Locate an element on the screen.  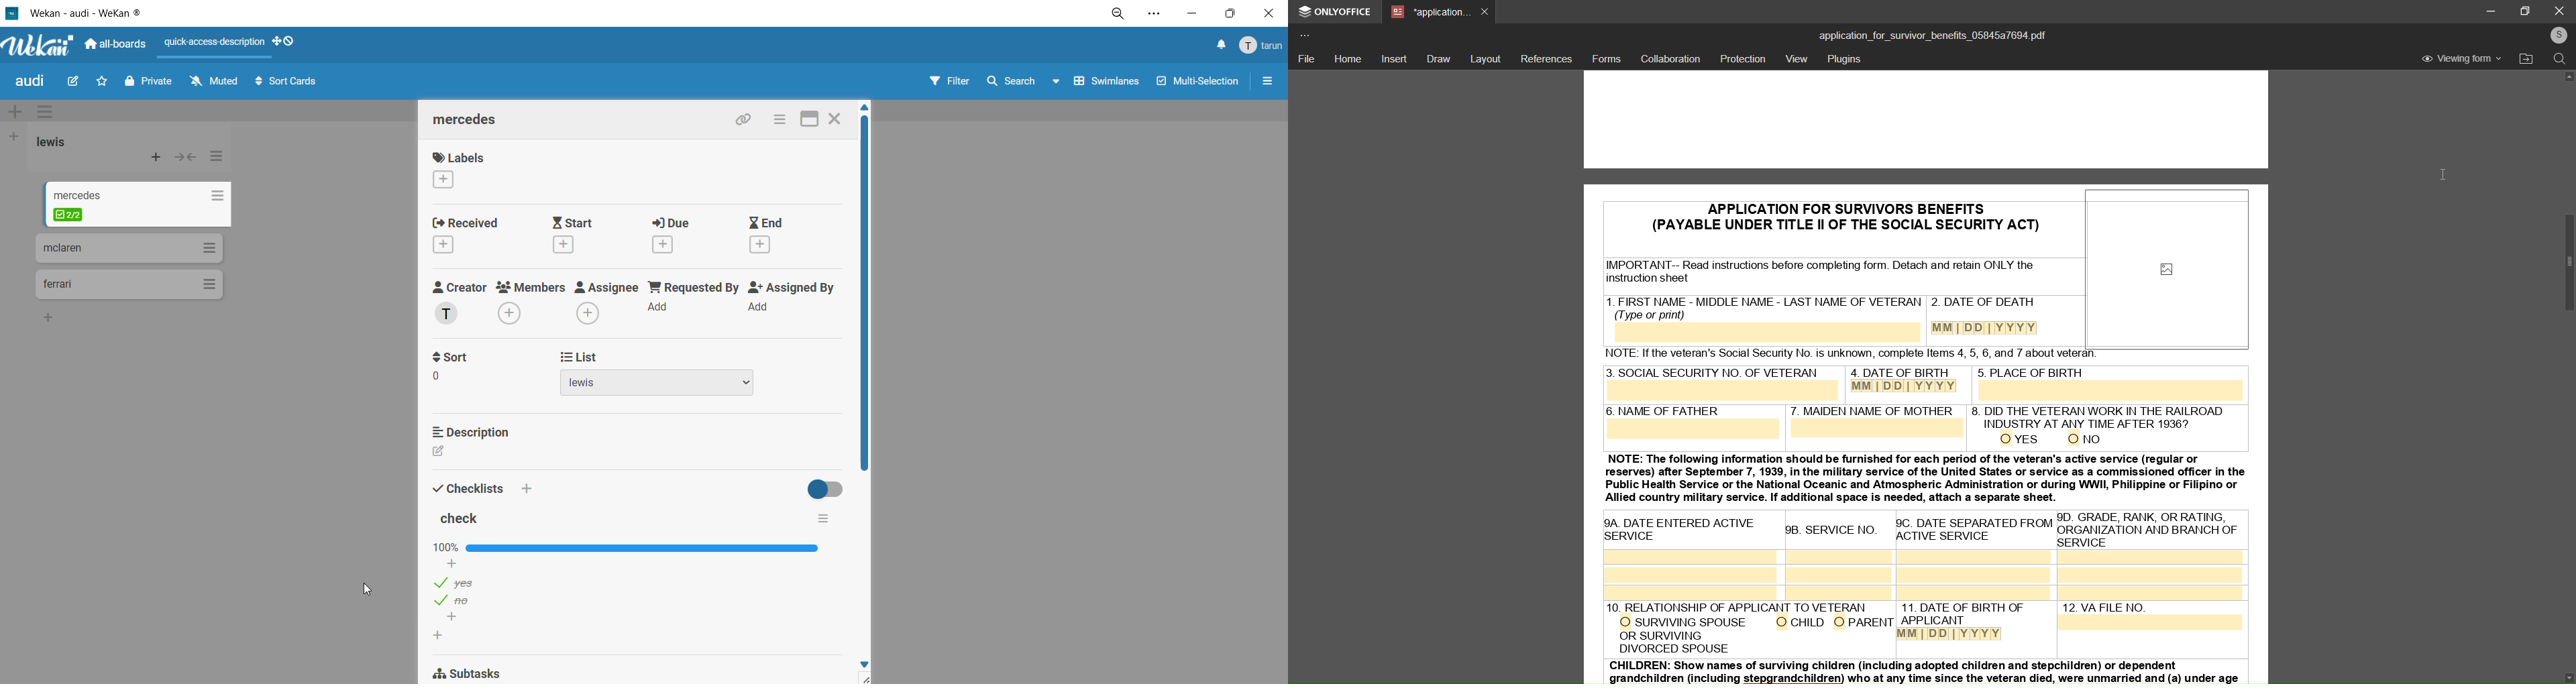
star is located at coordinates (99, 80).